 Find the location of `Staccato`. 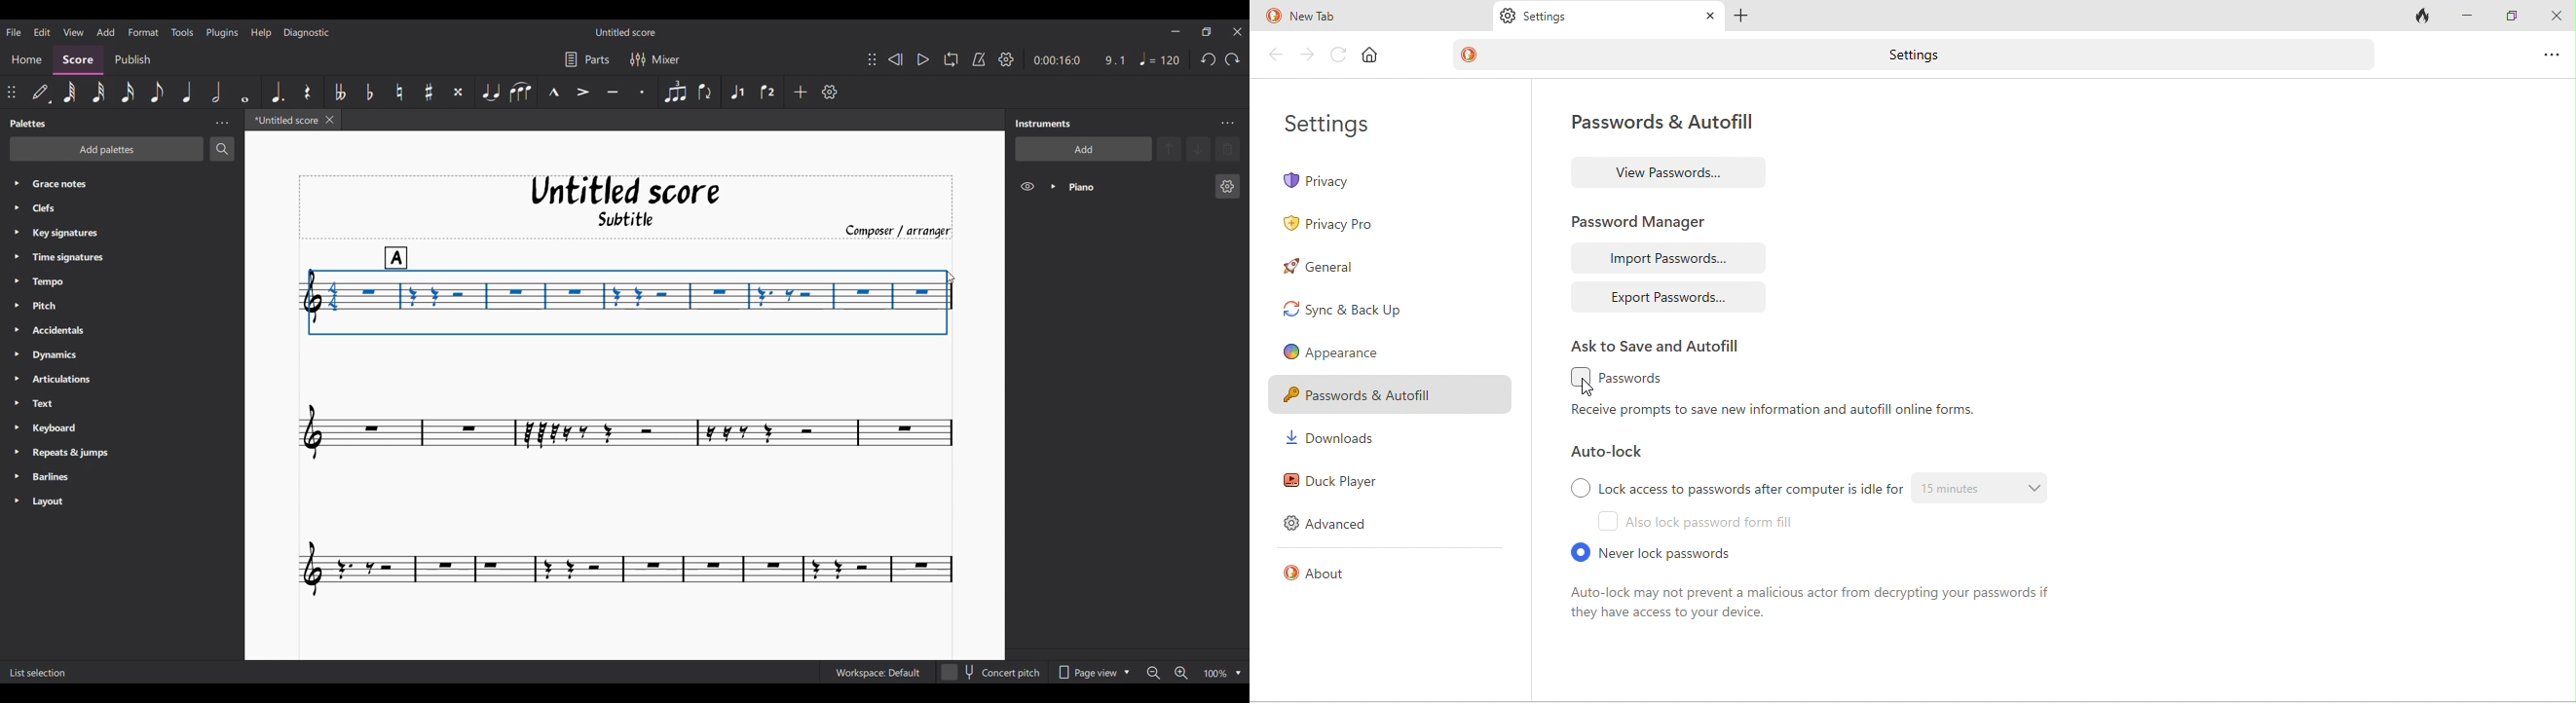

Staccato is located at coordinates (641, 92).